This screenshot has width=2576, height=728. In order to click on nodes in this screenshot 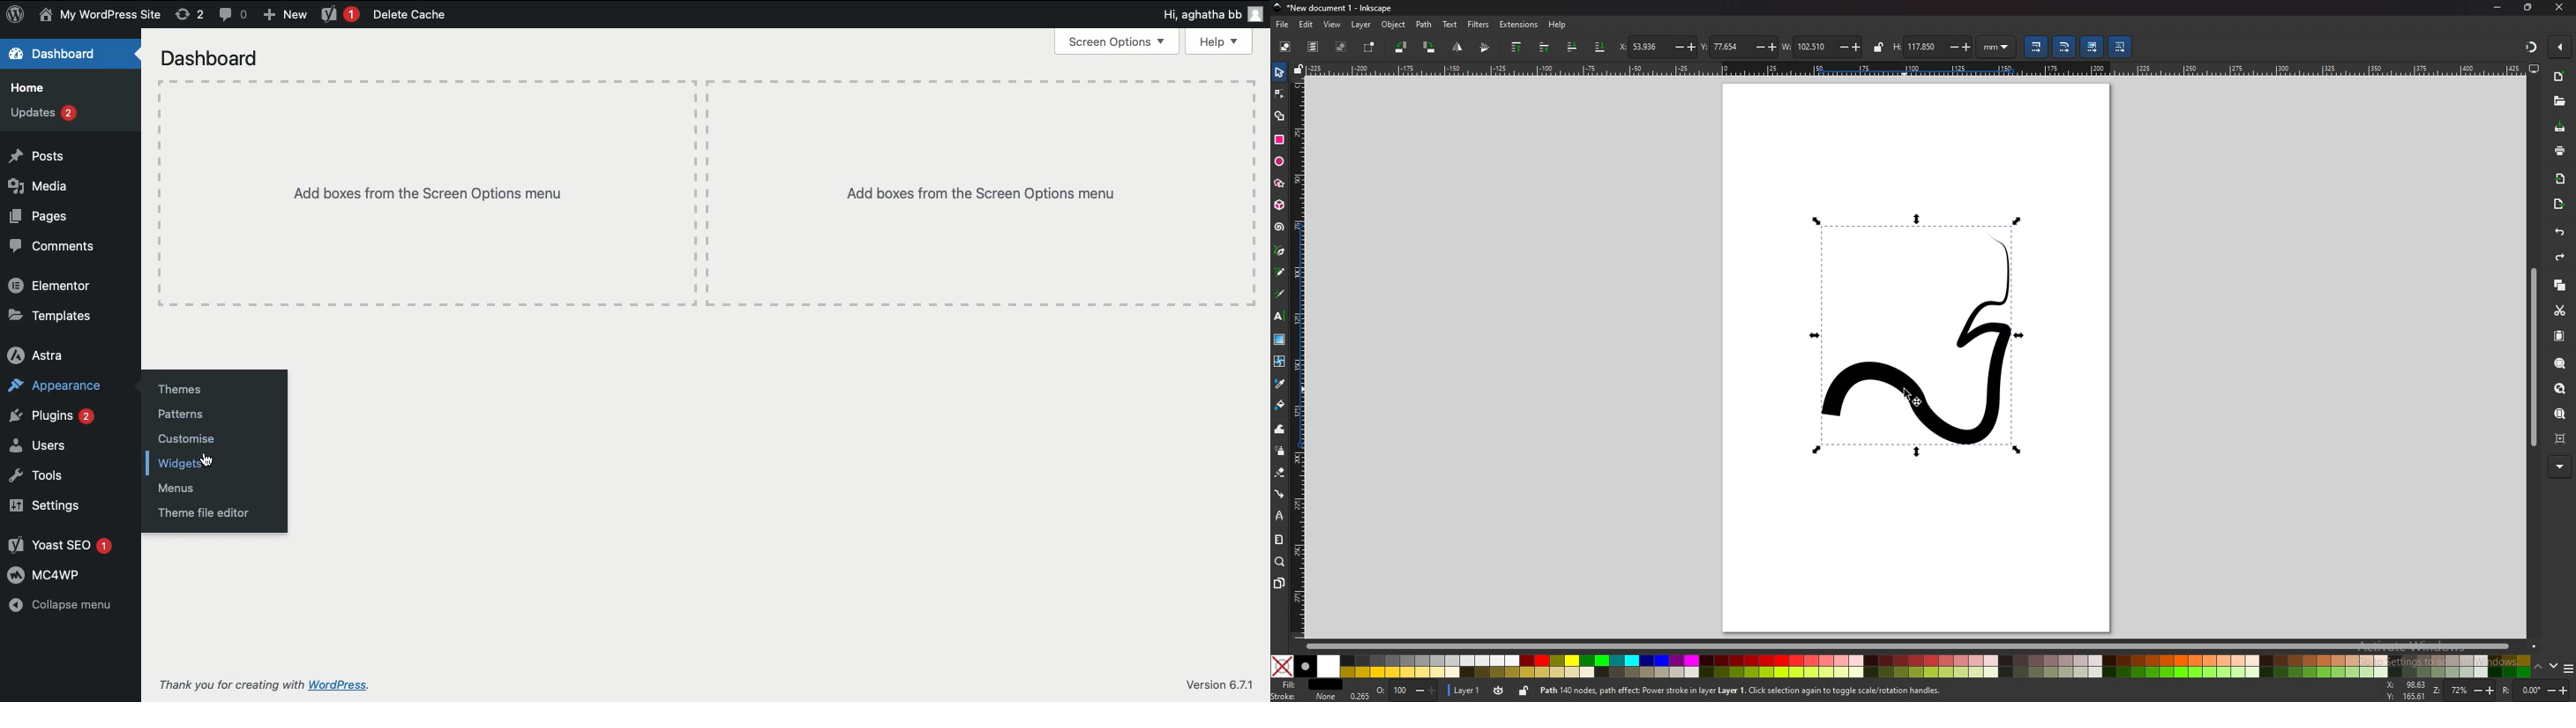, I will do `click(1280, 93)`.